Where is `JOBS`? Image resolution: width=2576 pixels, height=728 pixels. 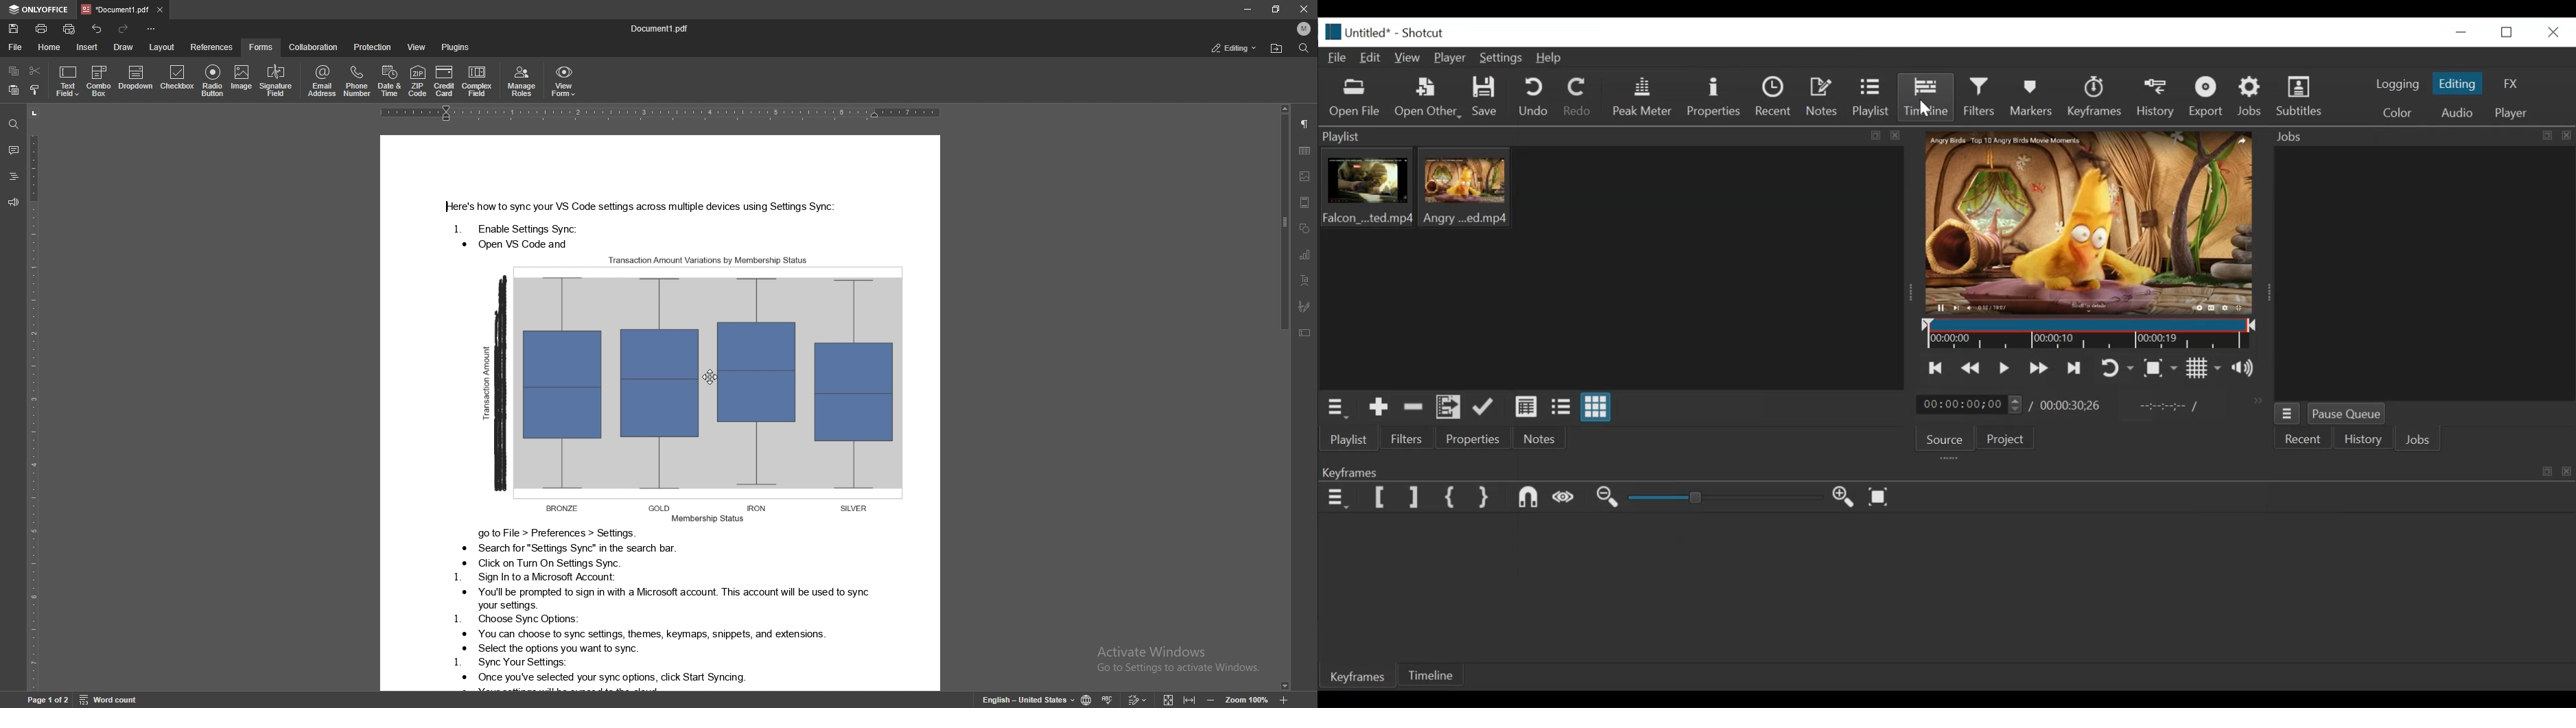 JOBS is located at coordinates (2420, 441).